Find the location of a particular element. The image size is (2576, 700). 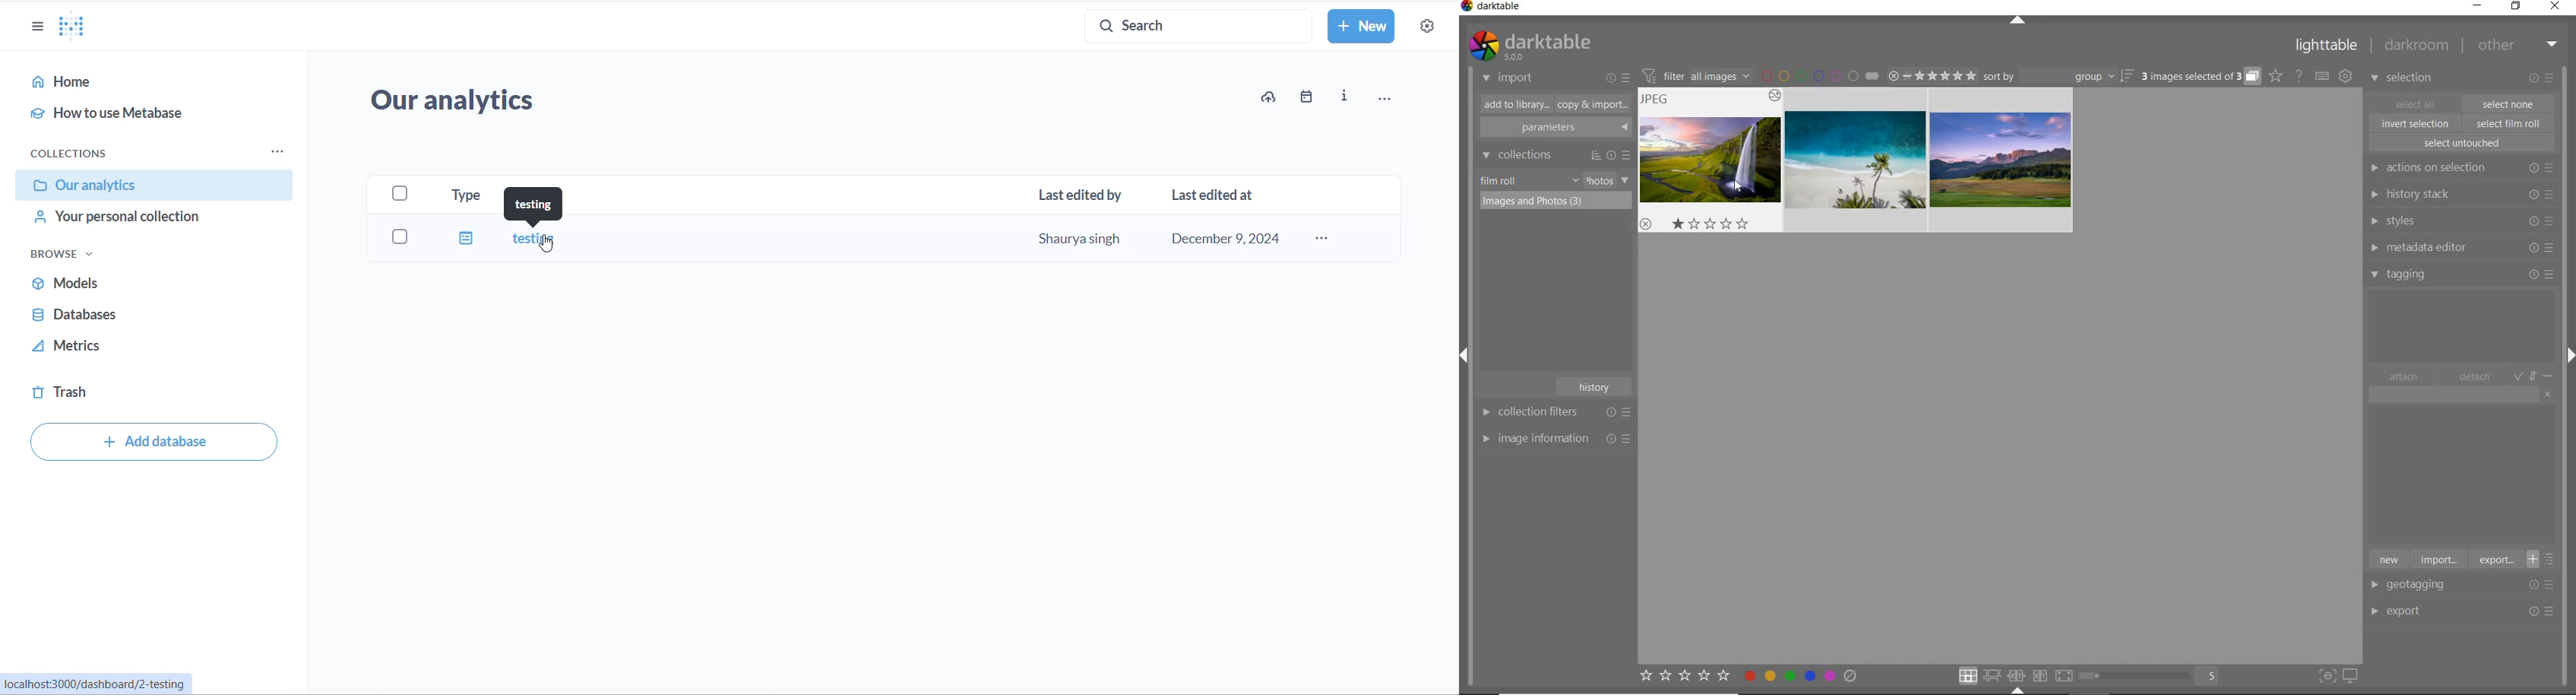

history stack is located at coordinates (2460, 194).